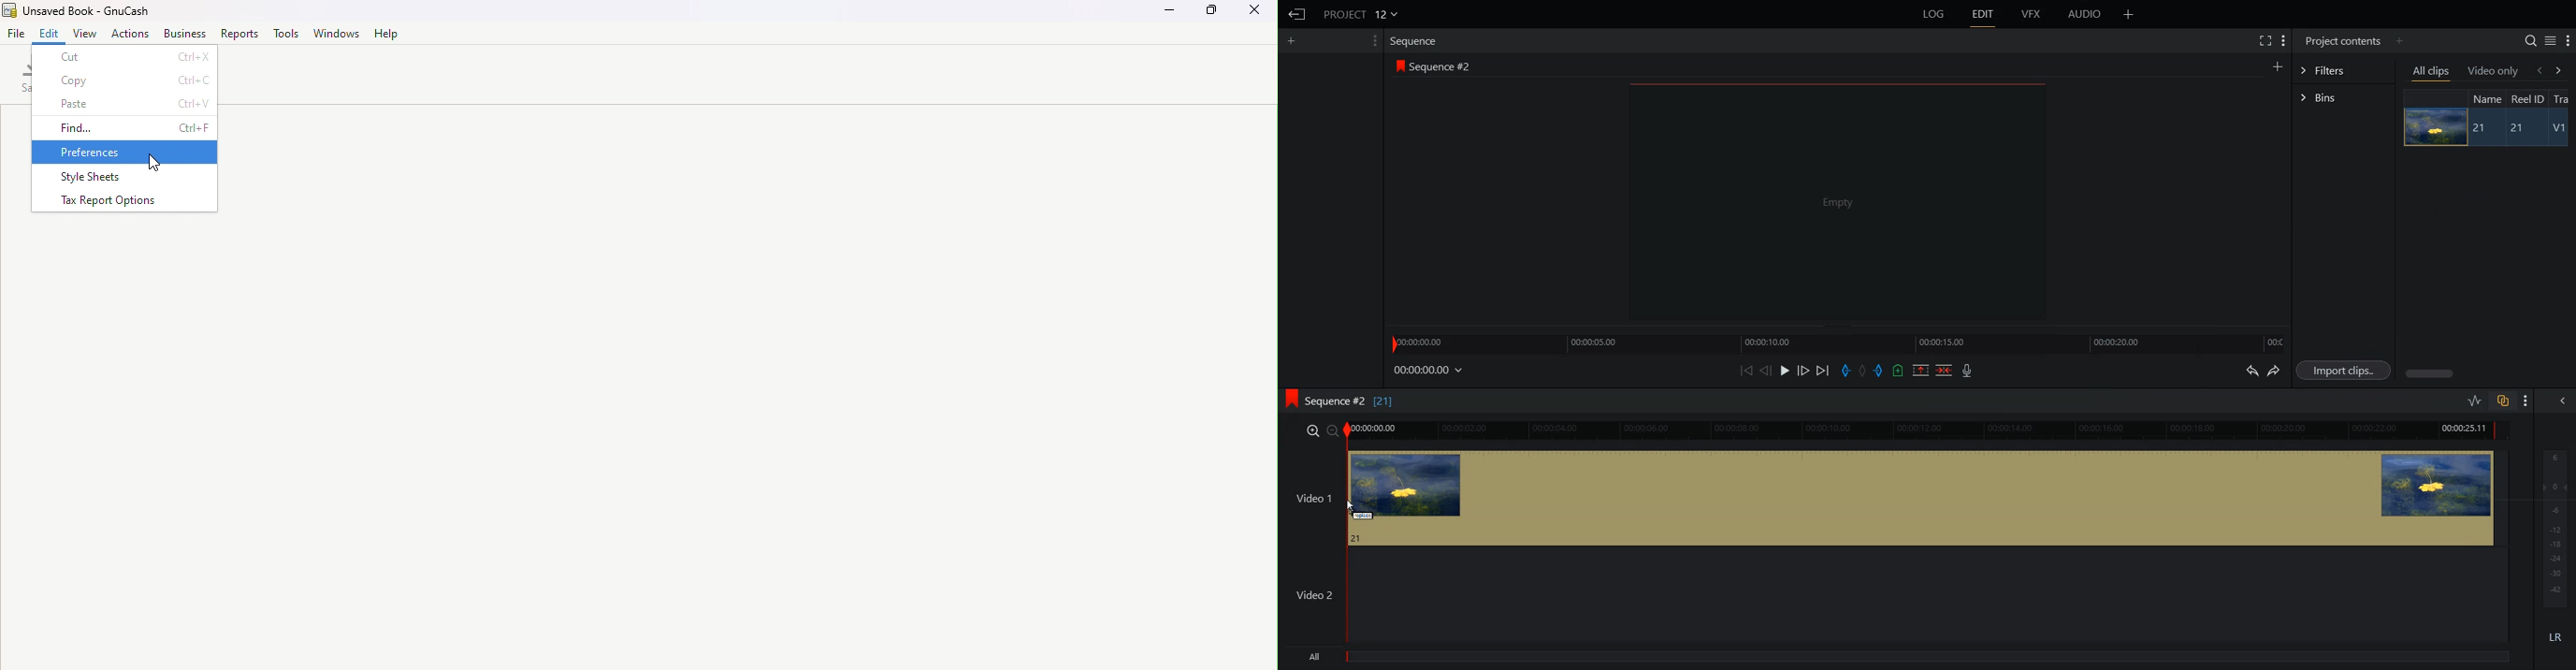 The width and height of the screenshot is (2576, 672). Describe the element at coordinates (2343, 41) in the screenshot. I see `Project contents` at that location.